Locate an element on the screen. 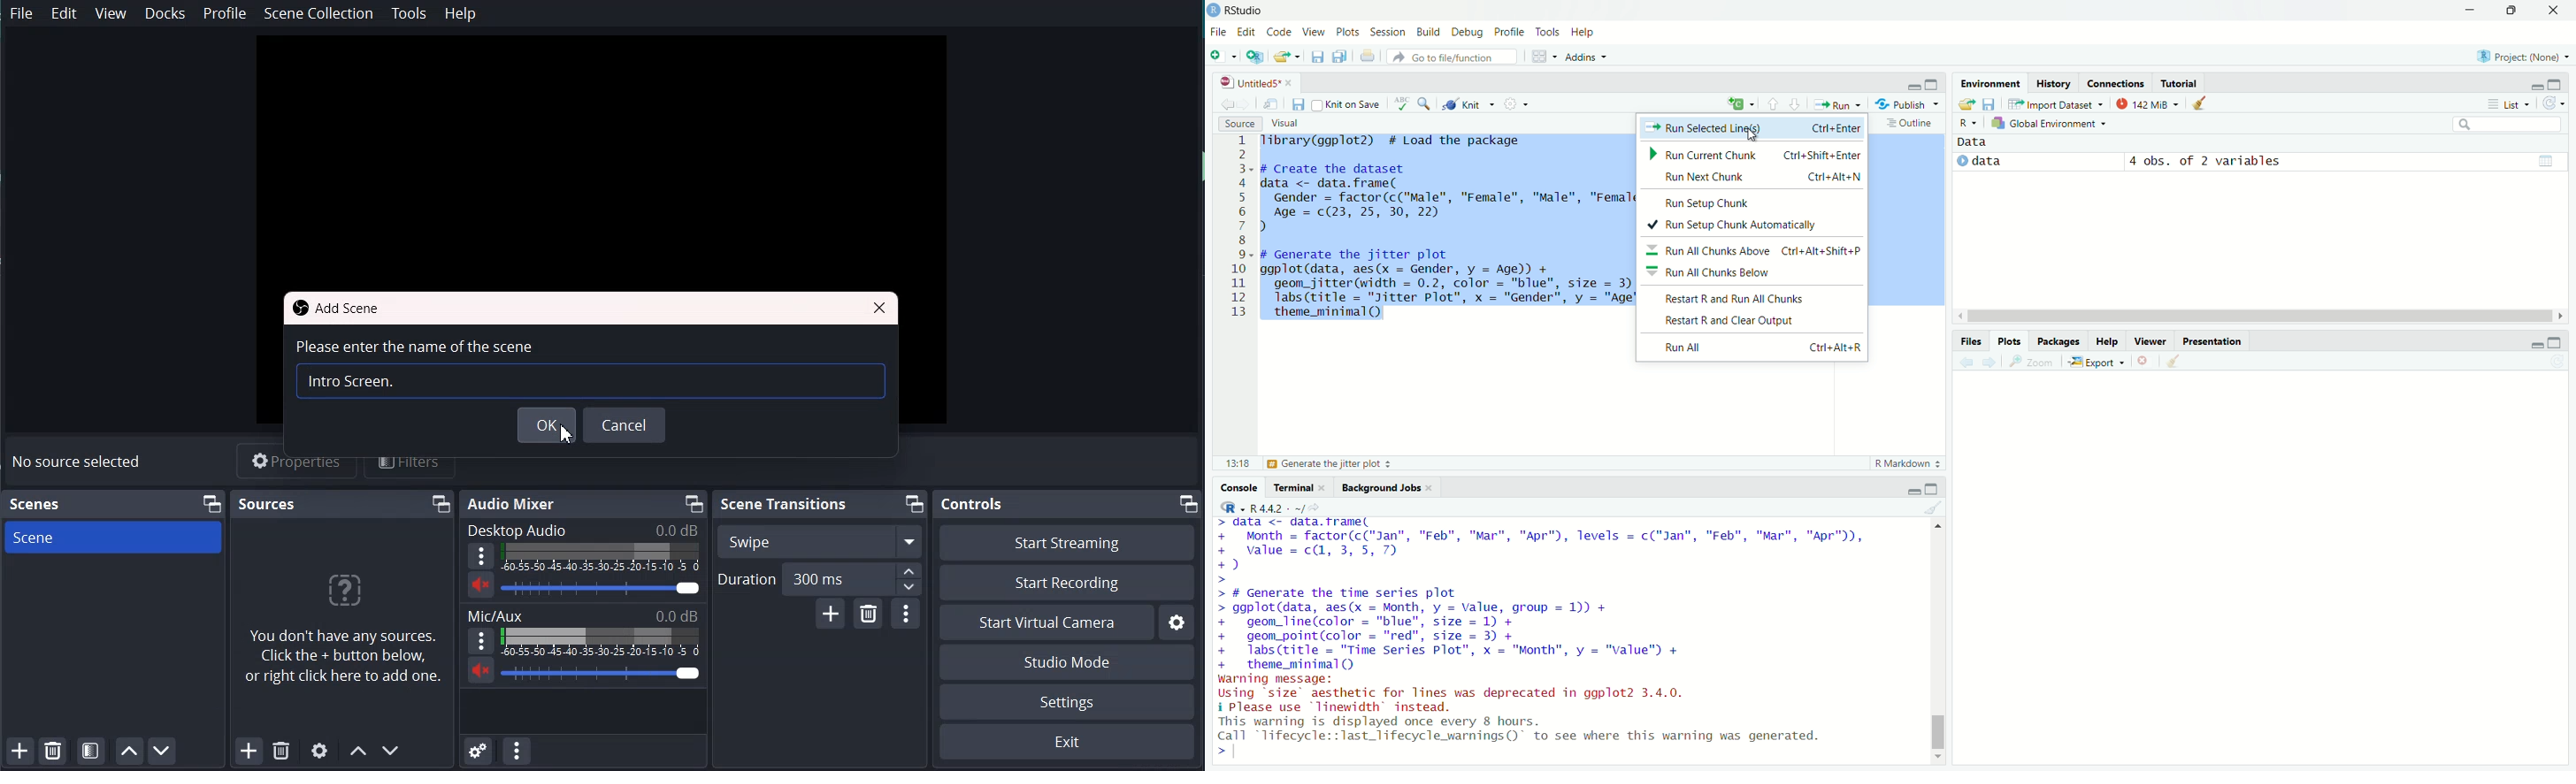  addins is located at coordinates (1586, 56).